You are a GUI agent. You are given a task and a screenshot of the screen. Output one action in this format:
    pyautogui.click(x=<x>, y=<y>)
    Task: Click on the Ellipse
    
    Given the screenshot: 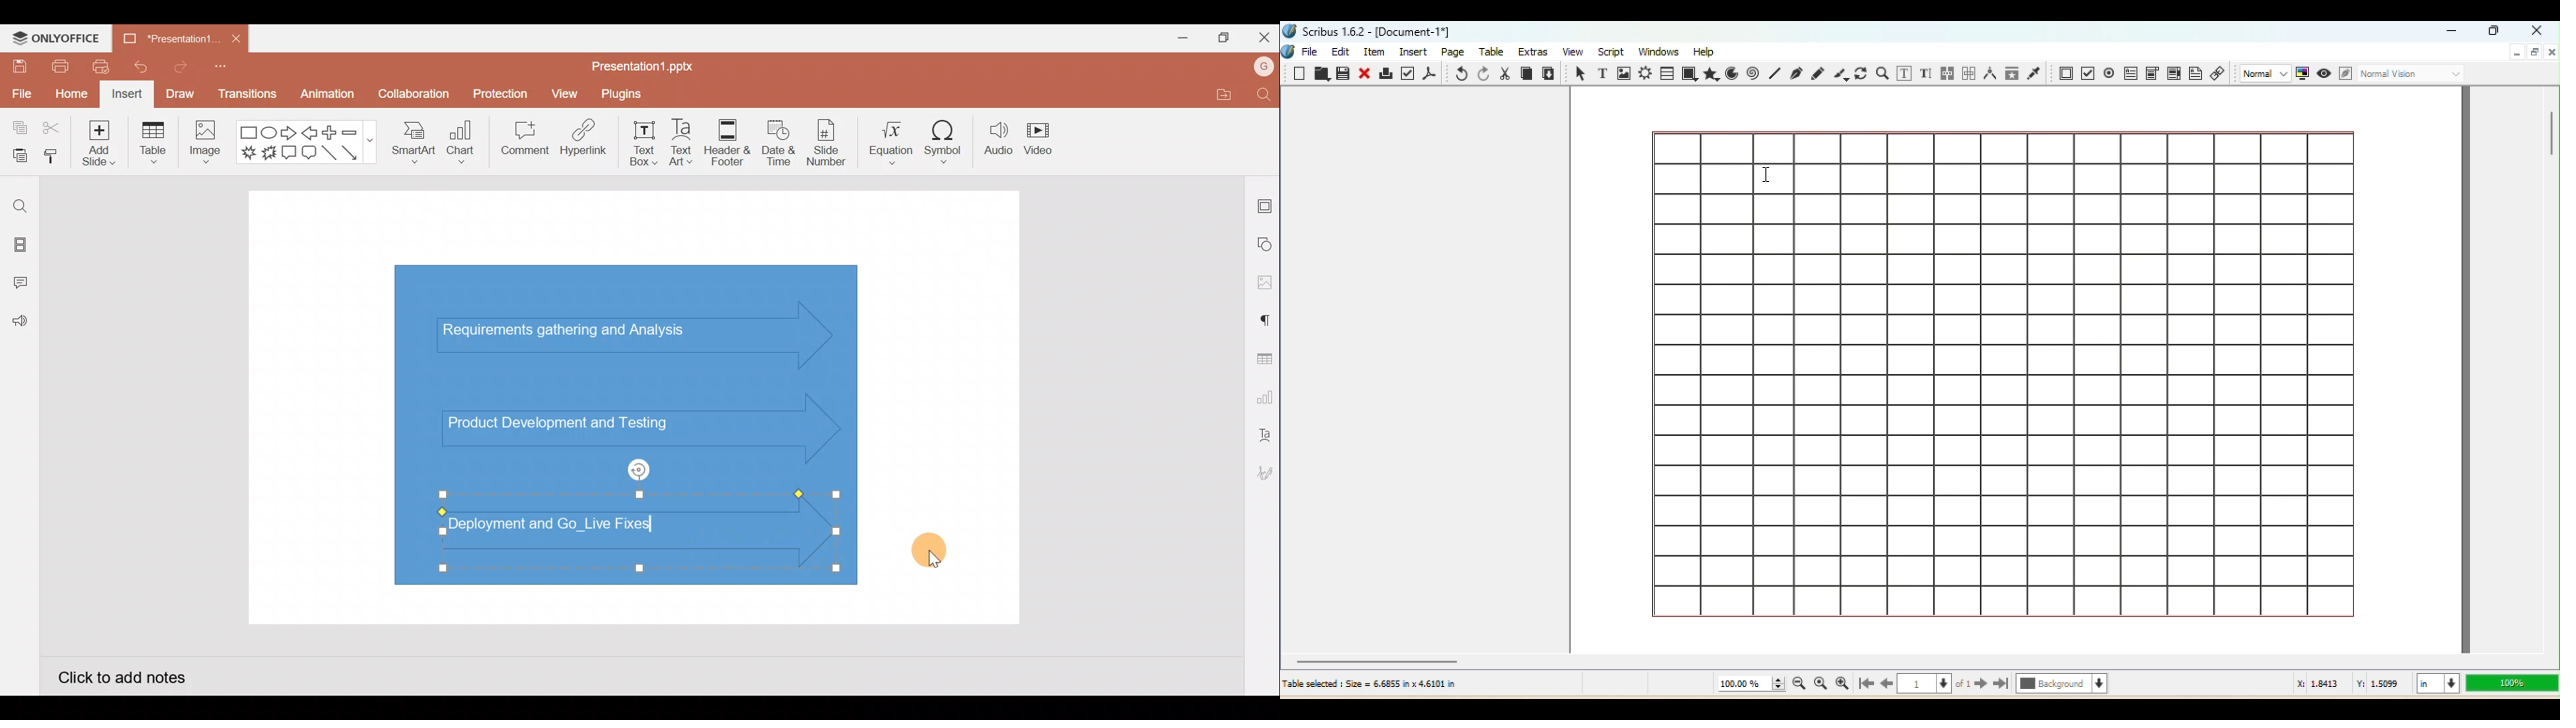 What is the action you would take?
    pyautogui.click(x=271, y=133)
    